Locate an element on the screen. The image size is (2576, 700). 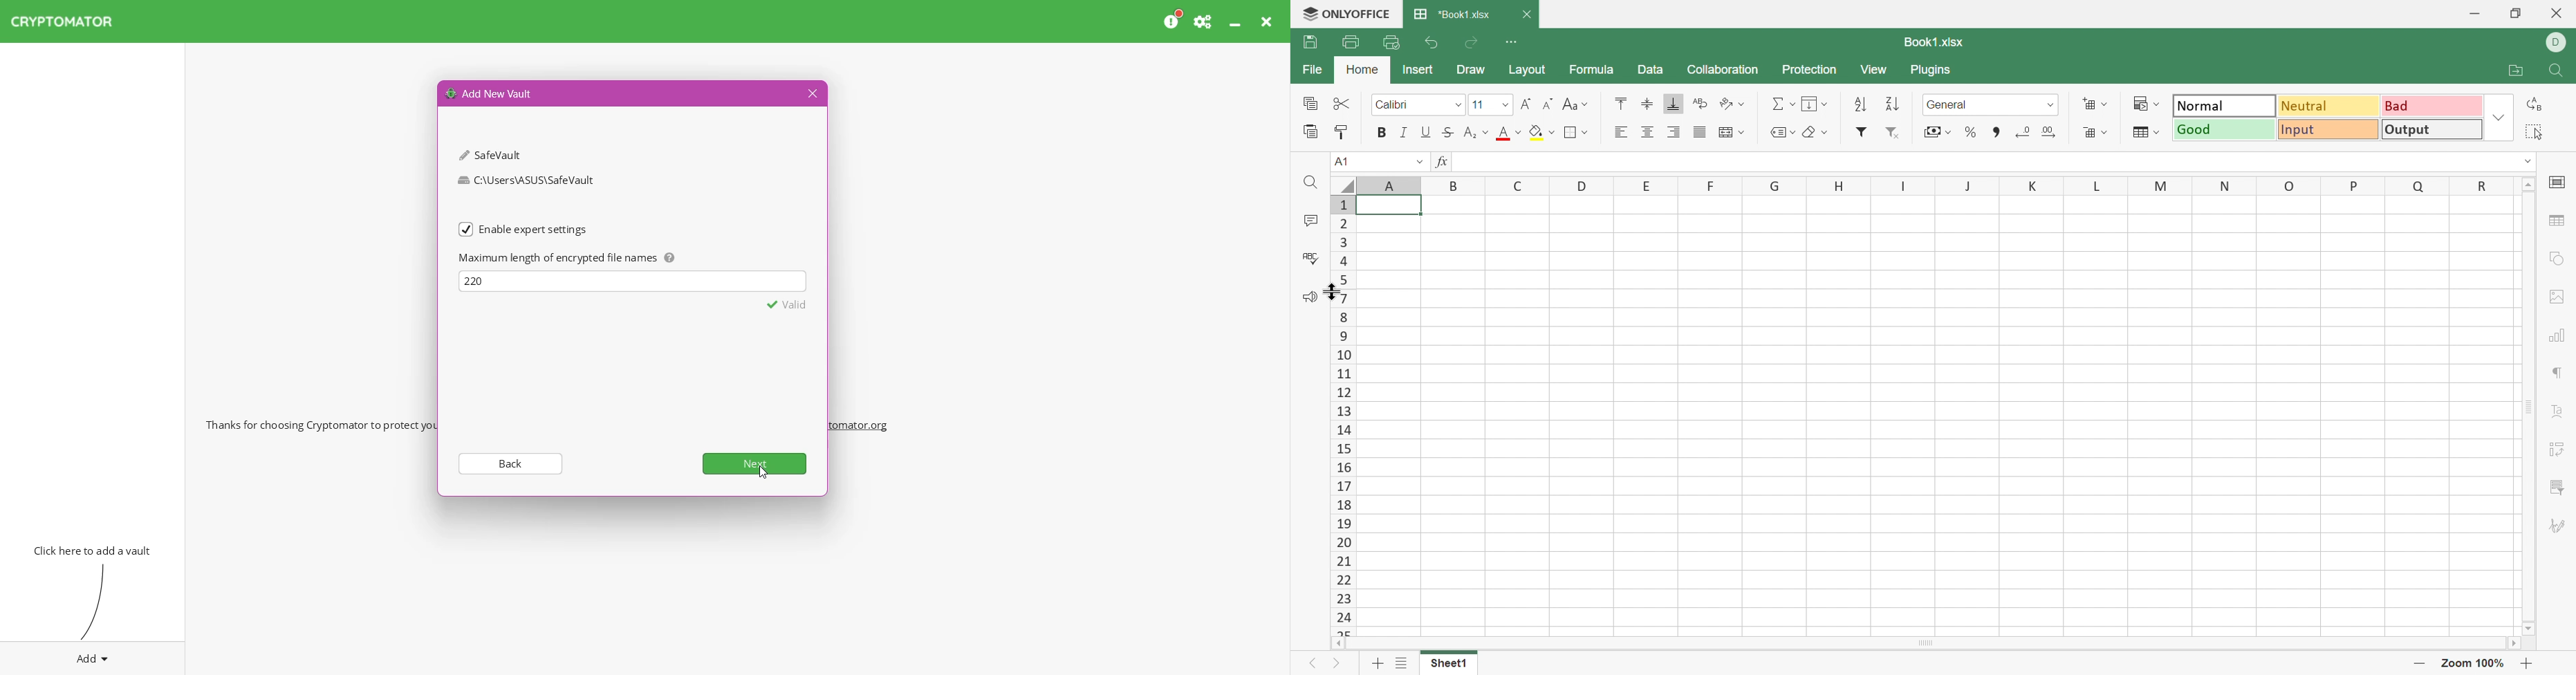
Copy style is located at coordinates (1342, 132).